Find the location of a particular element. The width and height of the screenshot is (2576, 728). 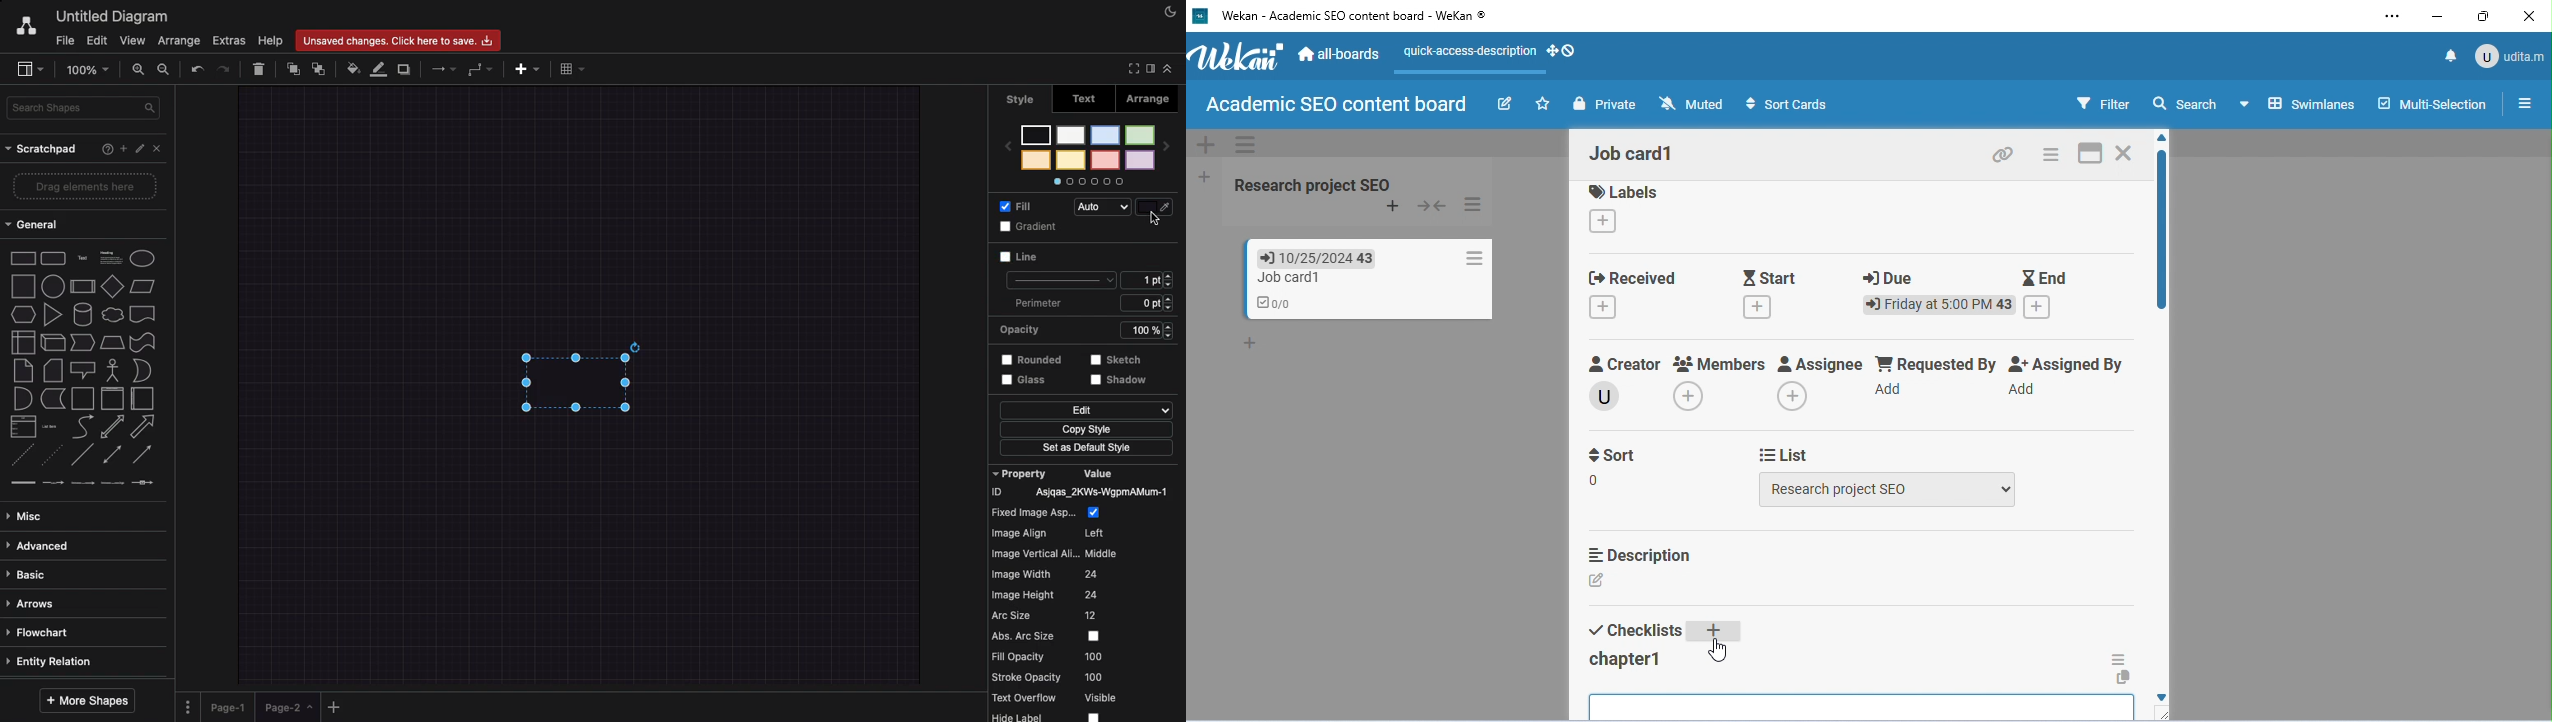

Help is located at coordinates (104, 150).